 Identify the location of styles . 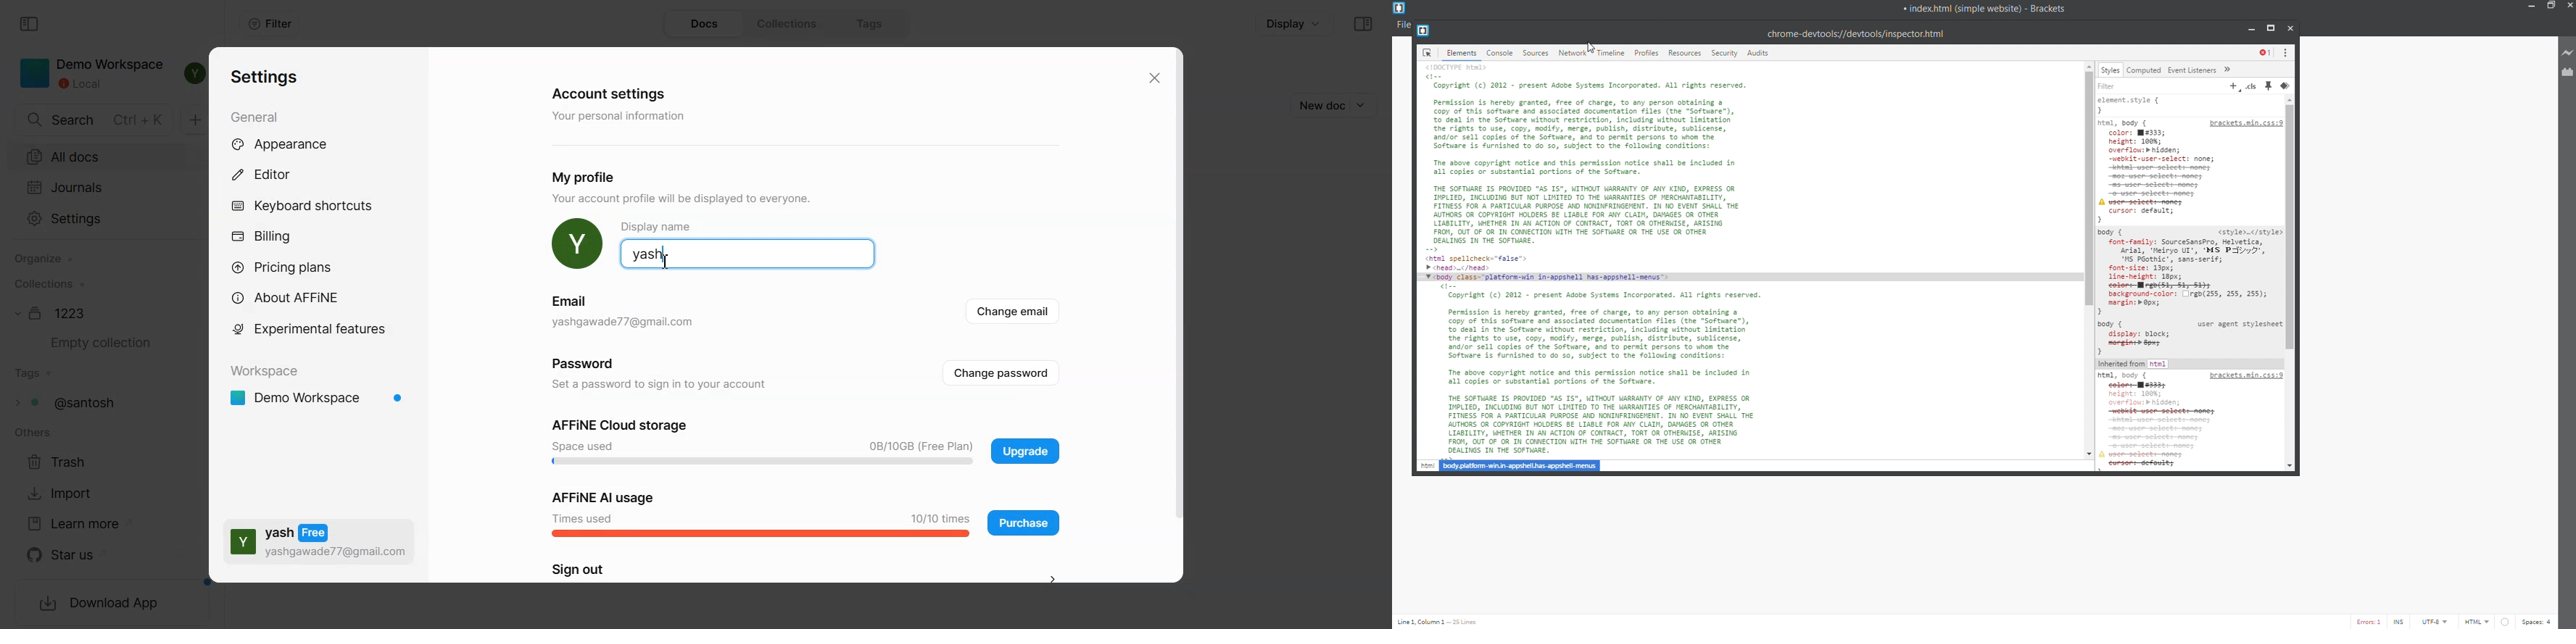
(2108, 71).